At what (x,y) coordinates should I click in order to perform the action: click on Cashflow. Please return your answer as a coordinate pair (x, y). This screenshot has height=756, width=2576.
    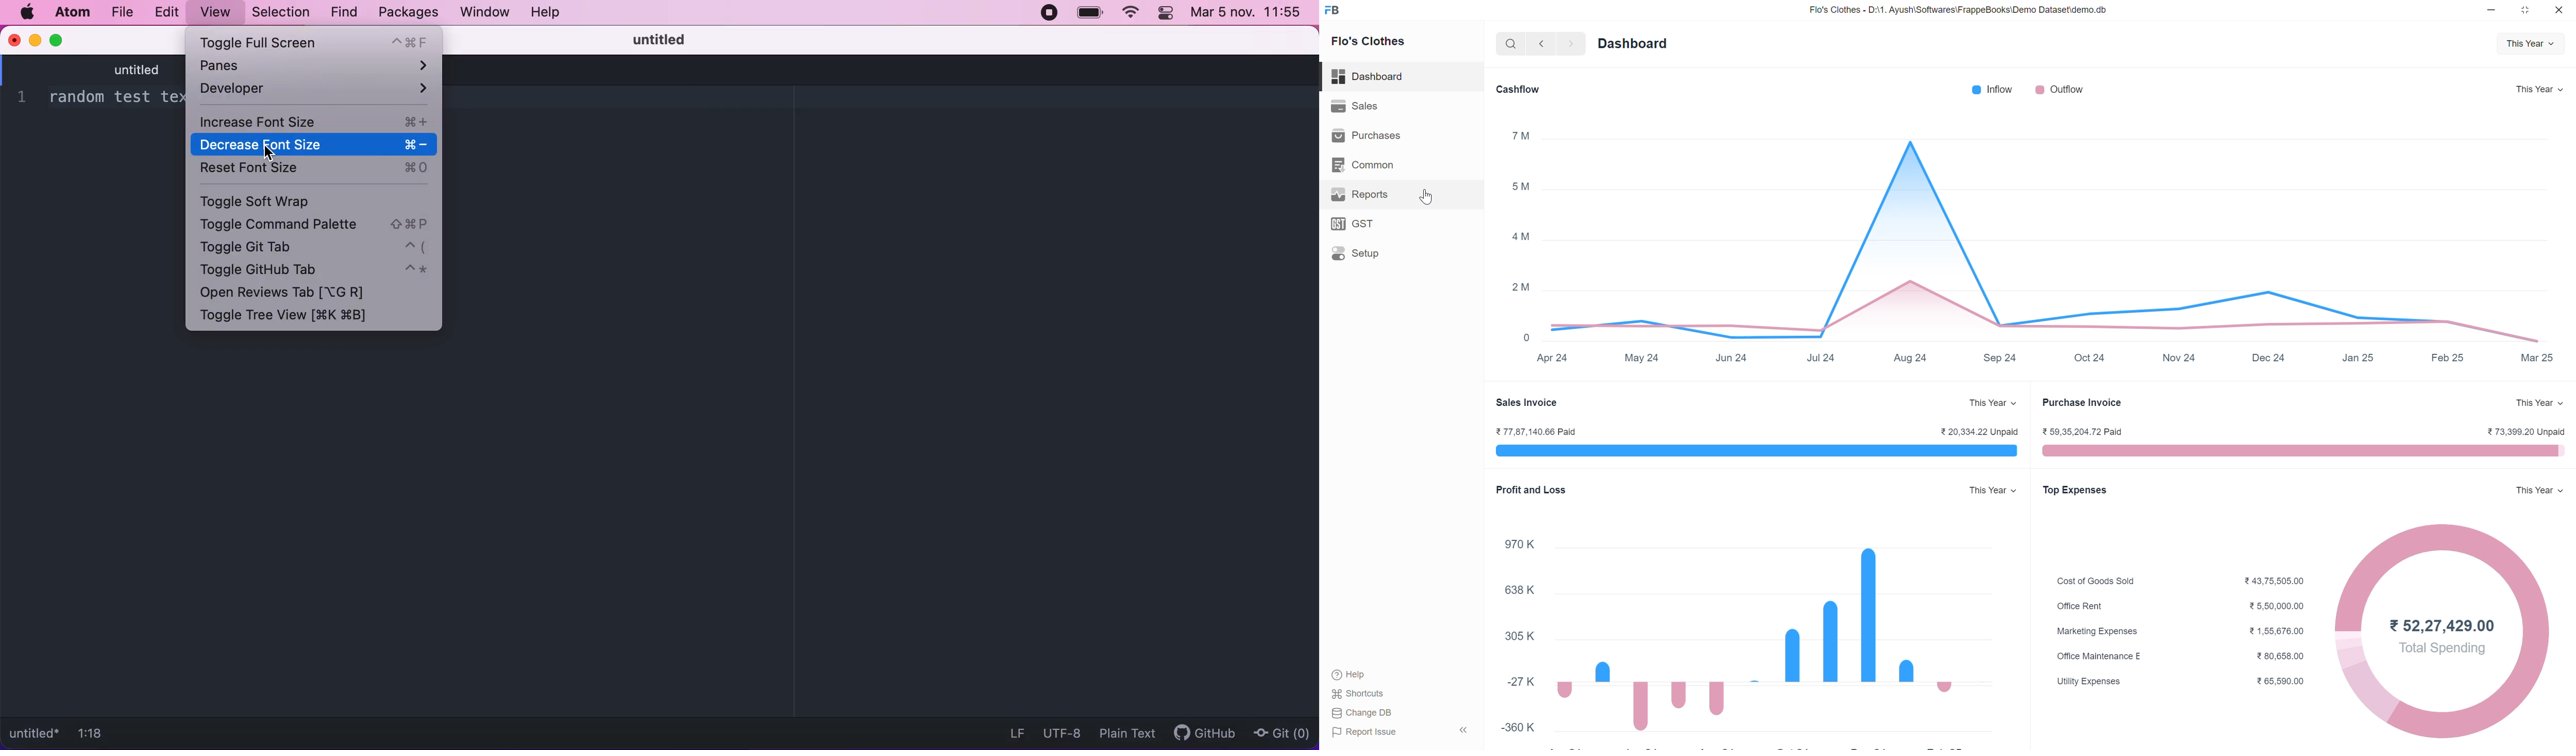
    Looking at the image, I should click on (1522, 87).